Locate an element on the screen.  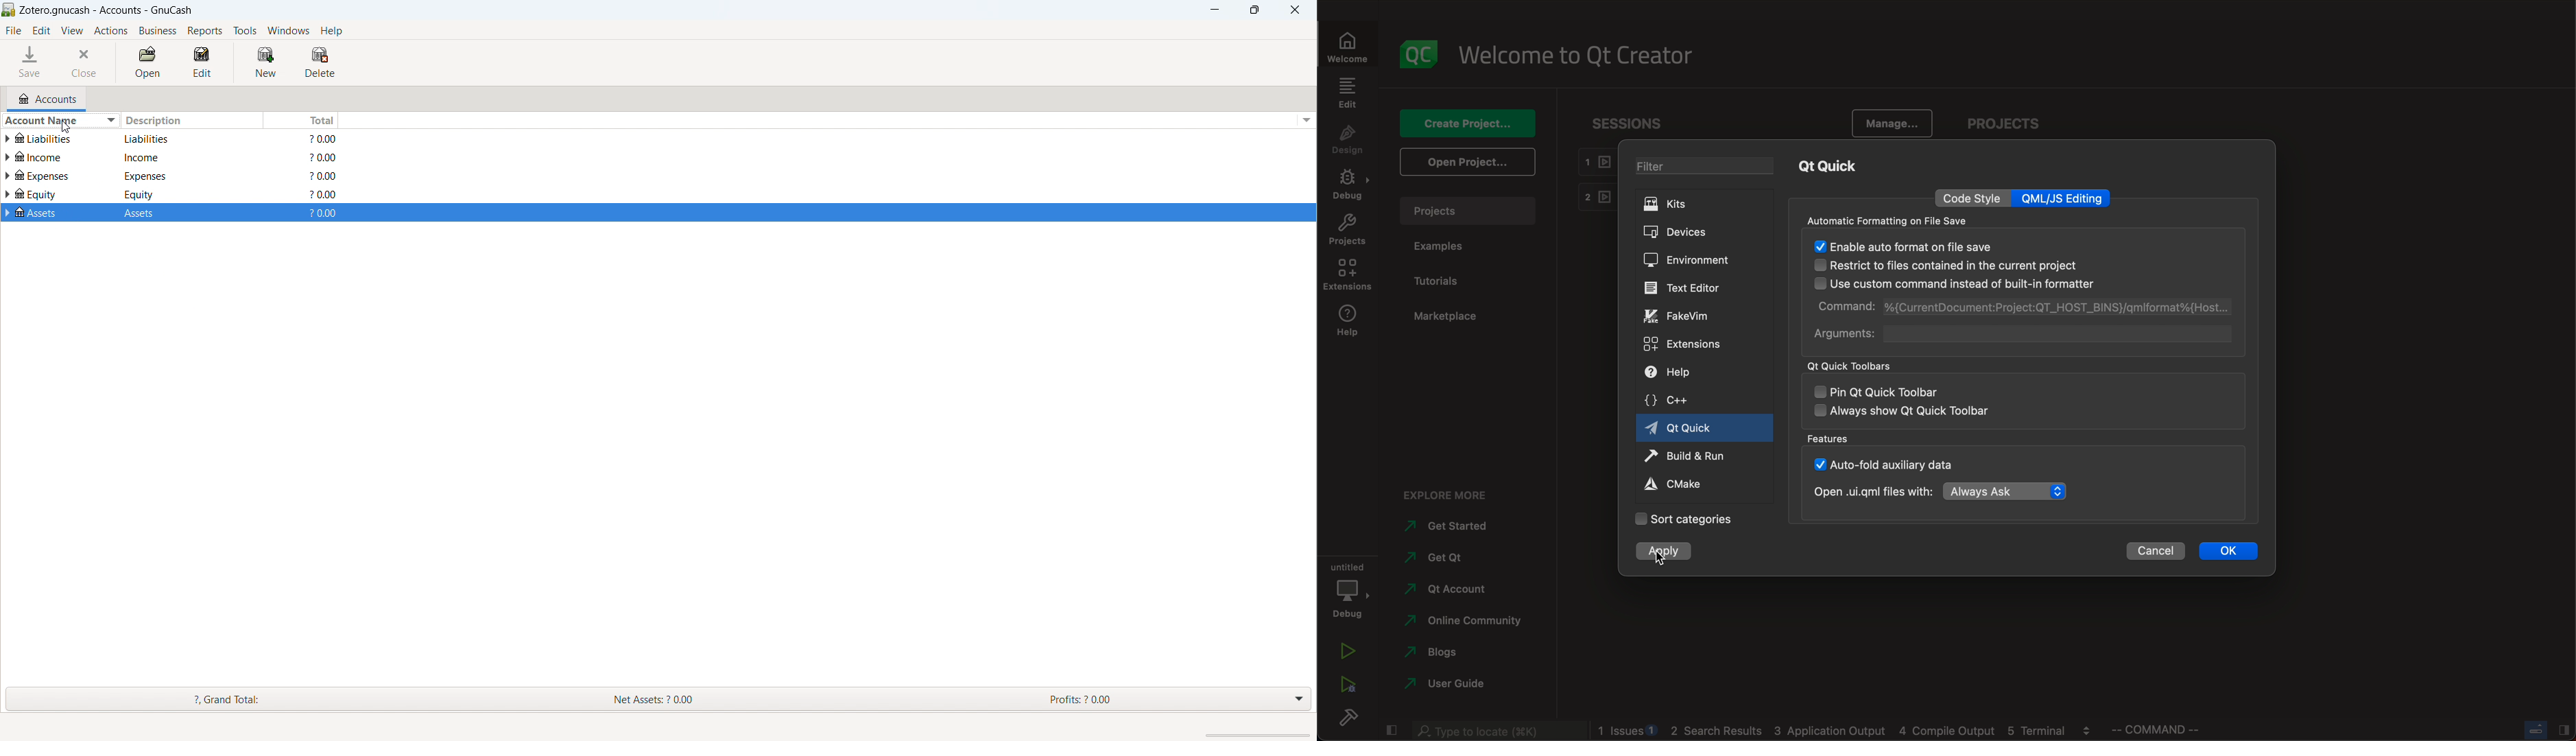
2, Grand Total: is located at coordinates (243, 698).